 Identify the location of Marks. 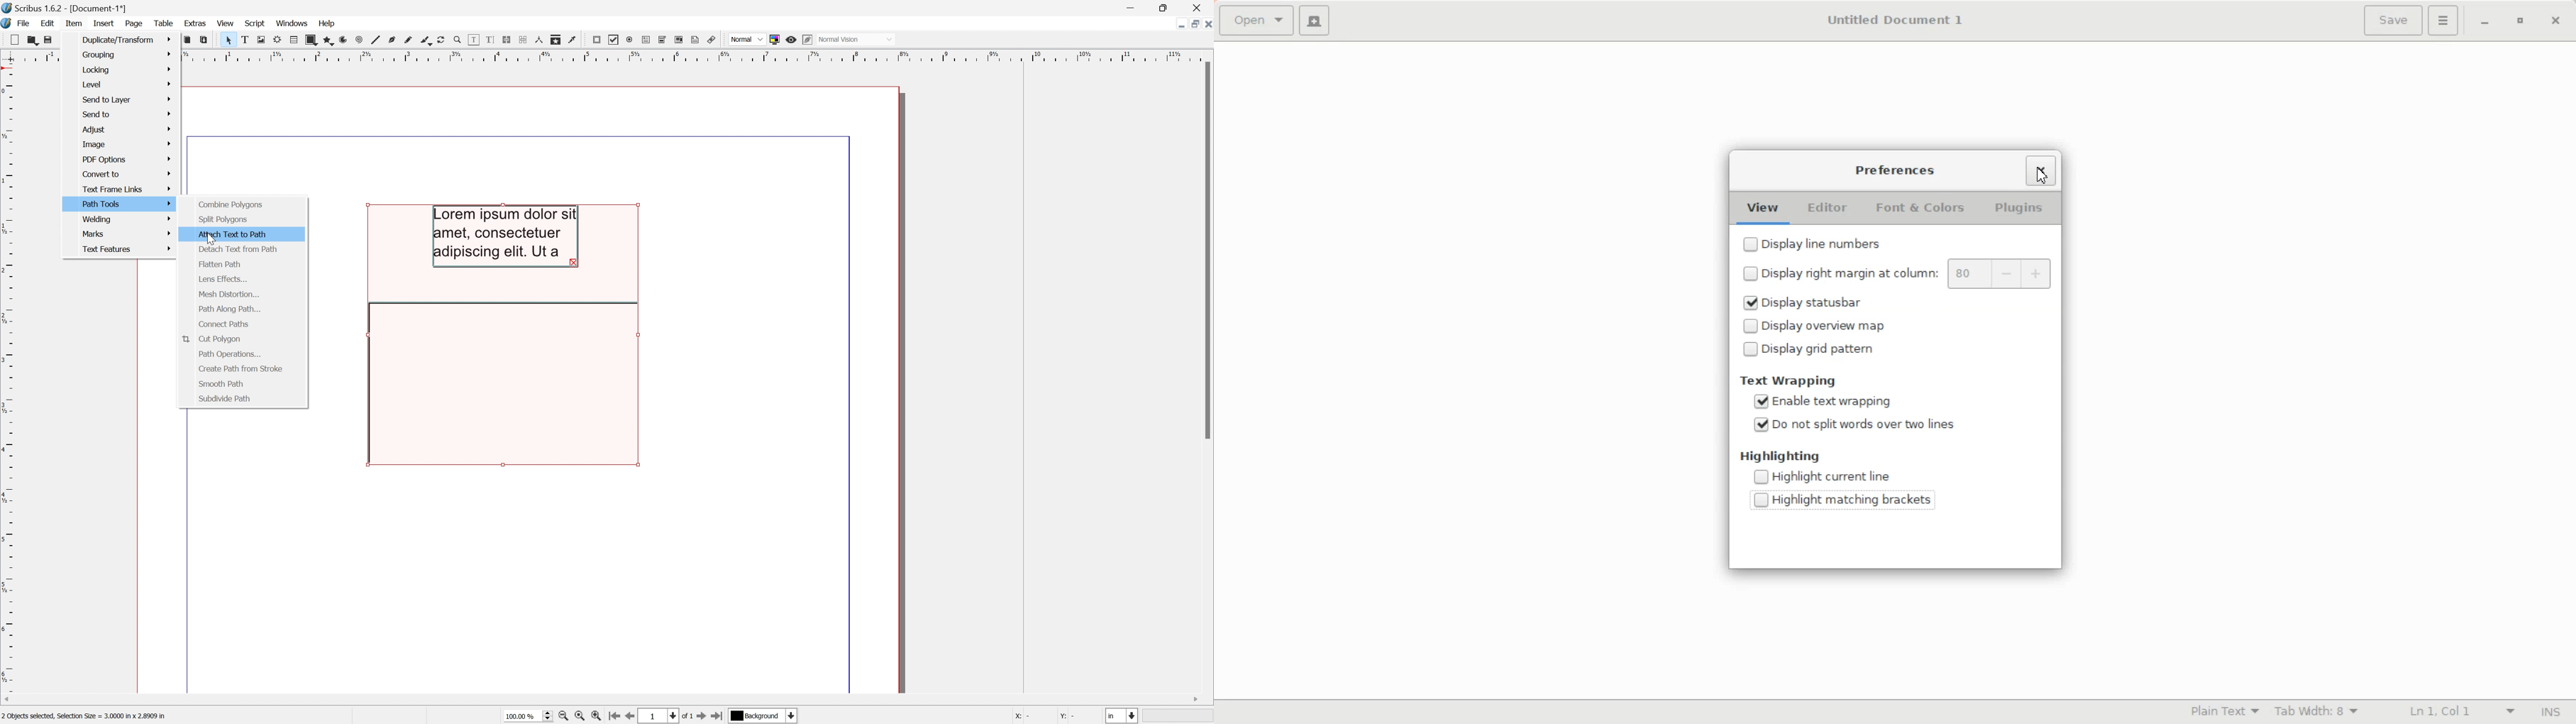
(129, 233).